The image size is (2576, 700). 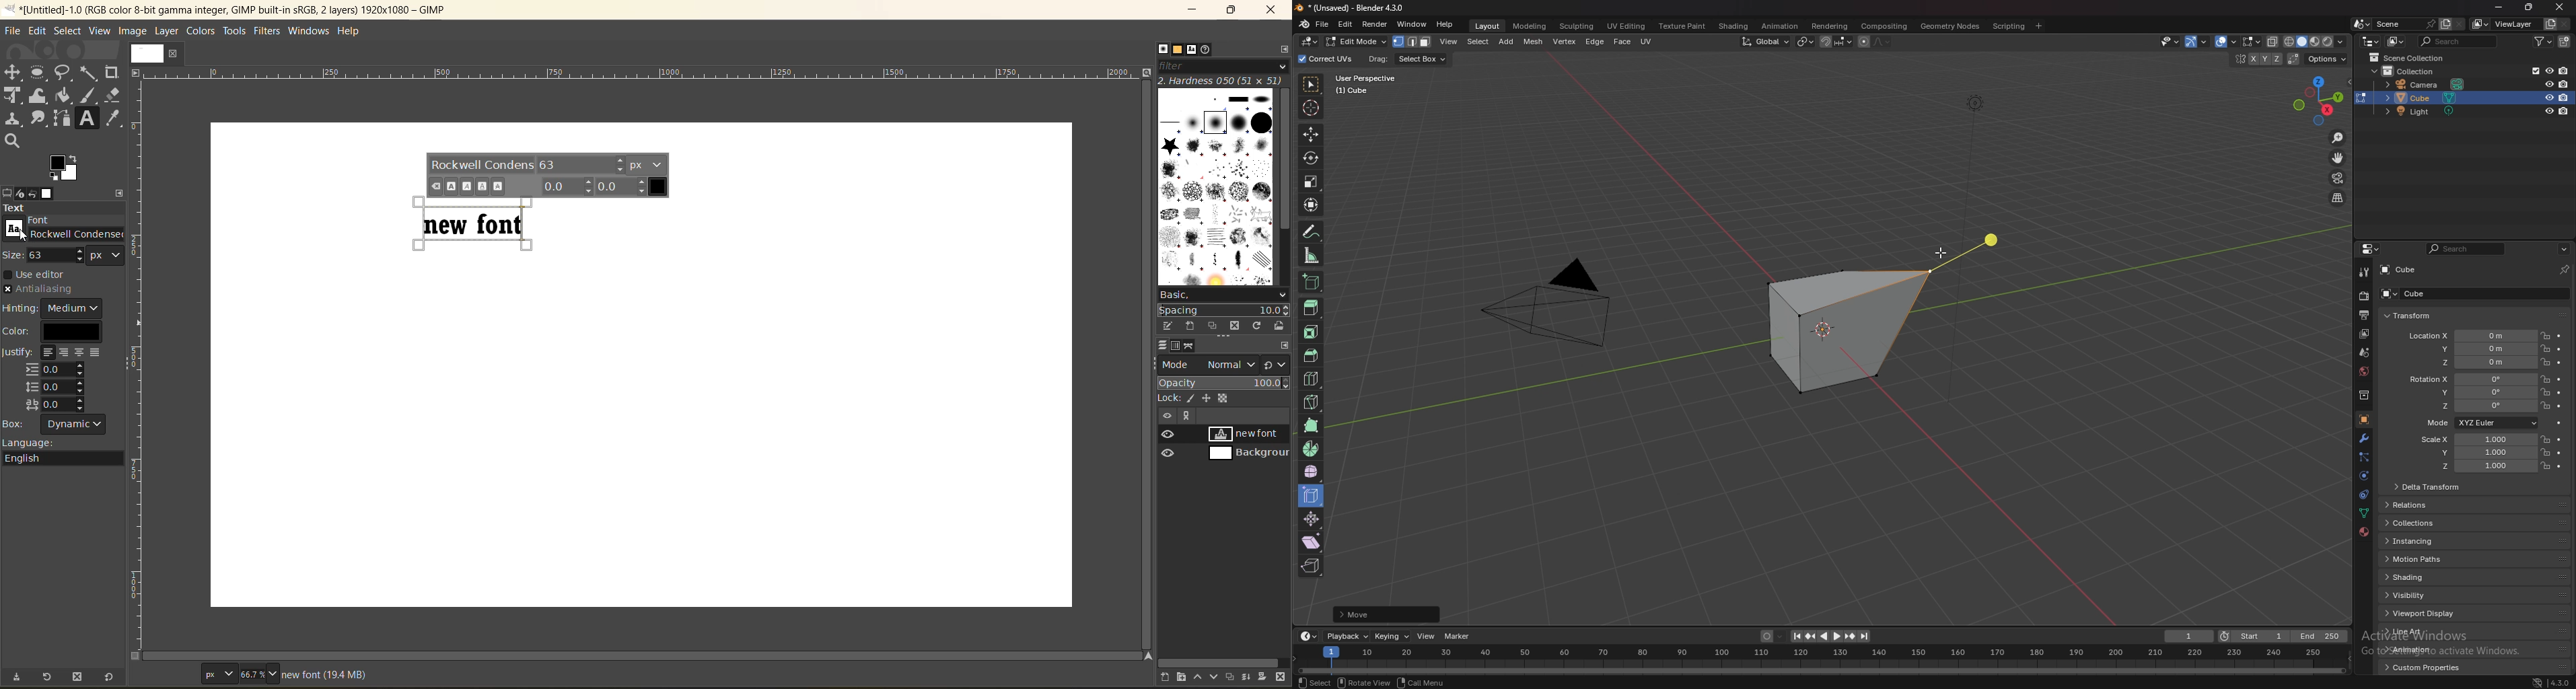 I want to click on create a duplicate layer, so click(x=1234, y=676).